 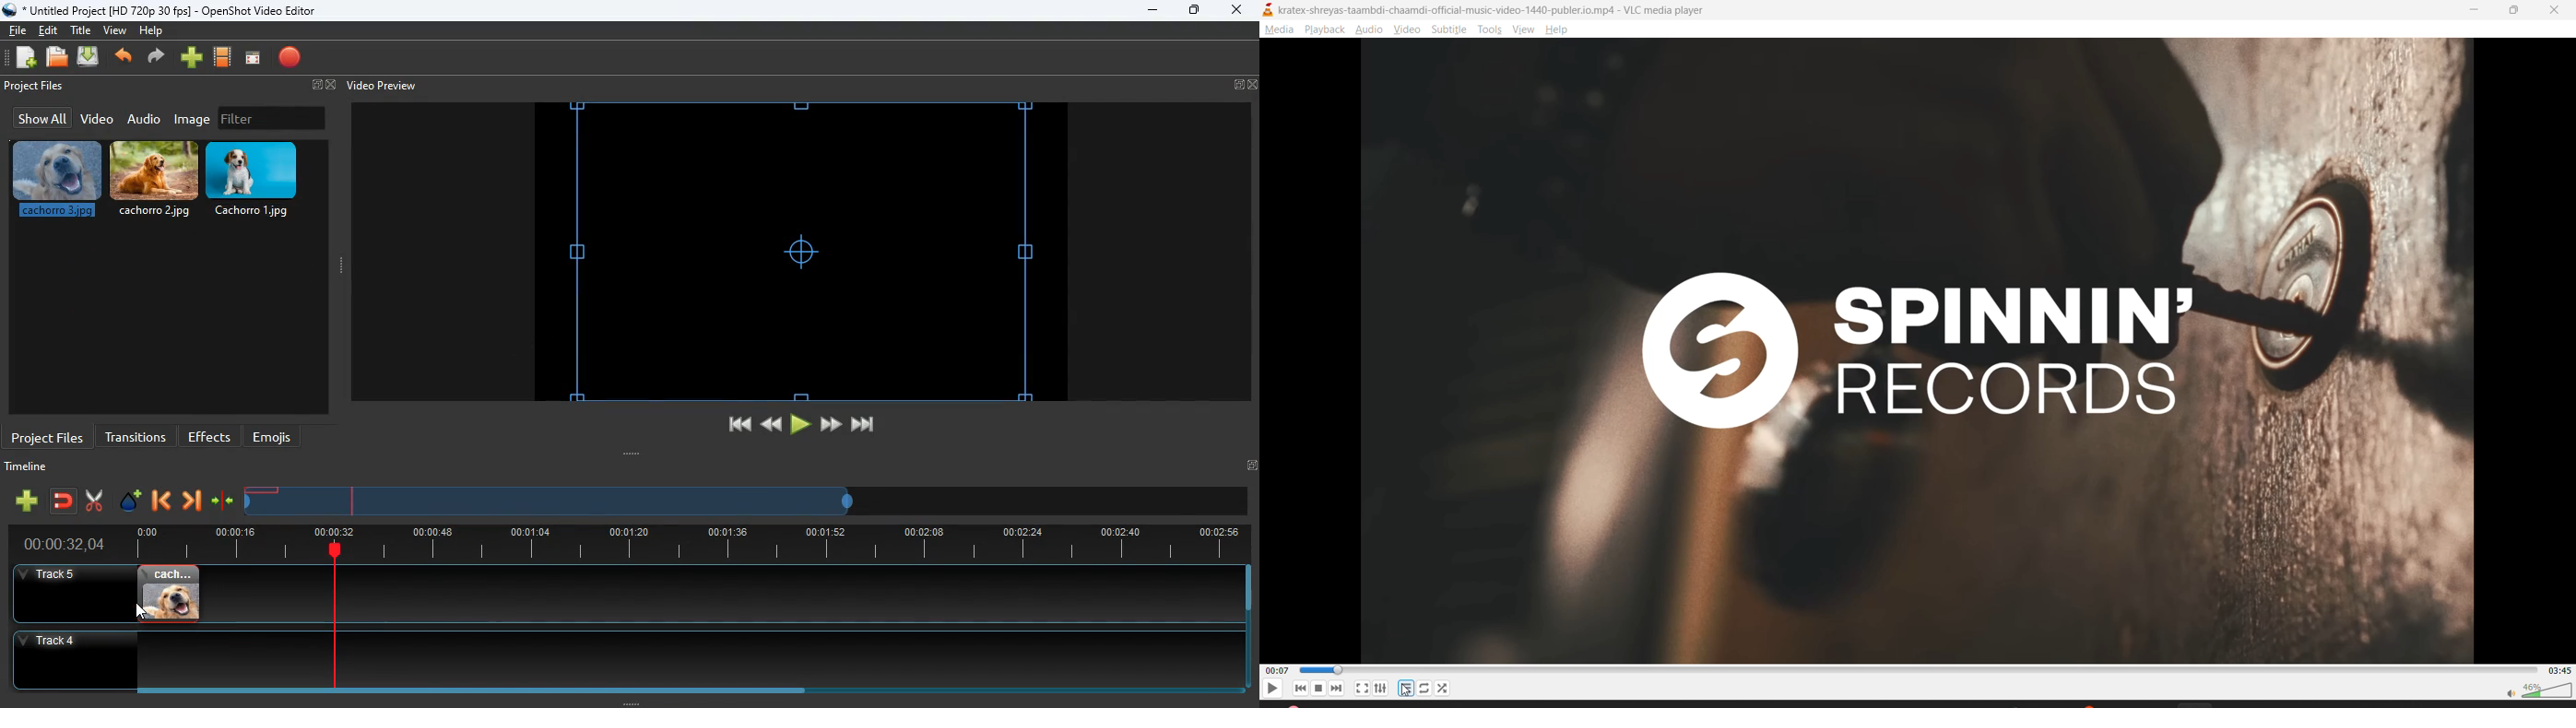 What do you see at coordinates (169, 594) in the screenshot?
I see `image` at bounding box center [169, 594].